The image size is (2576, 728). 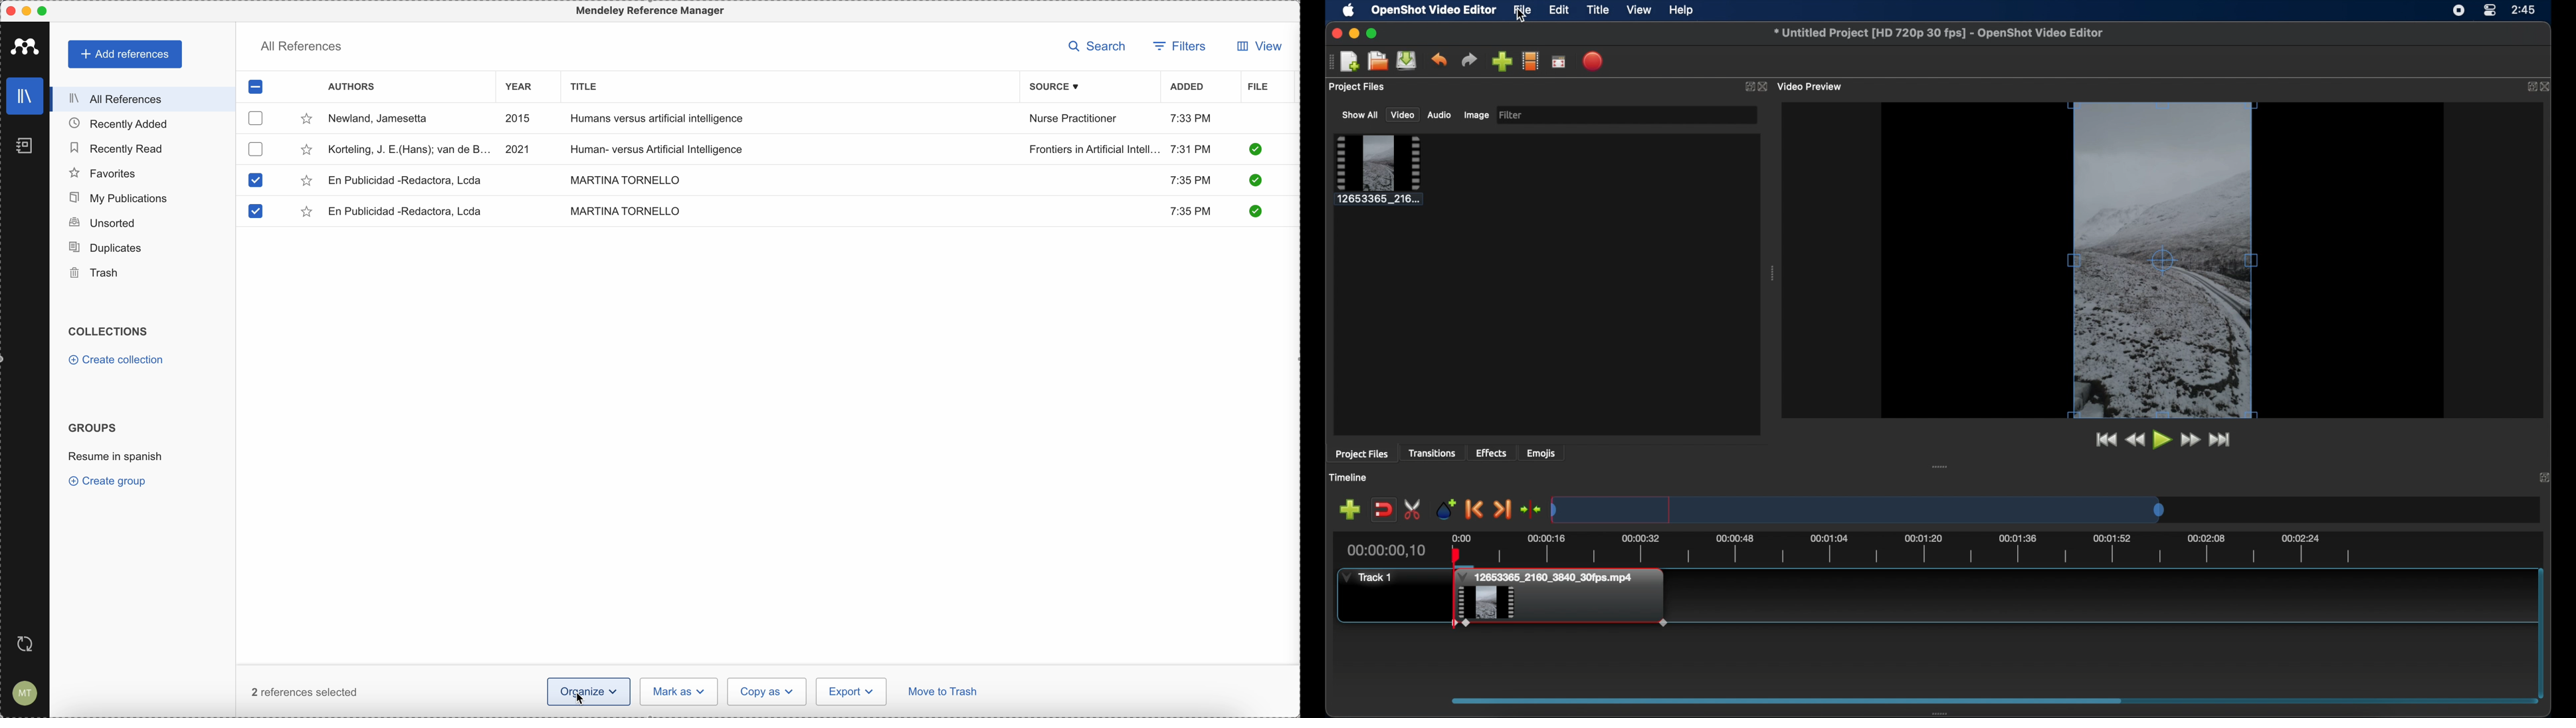 What do you see at coordinates (139, 99) in the screenshot?
I see `all references` at bounding box center [139, 99].